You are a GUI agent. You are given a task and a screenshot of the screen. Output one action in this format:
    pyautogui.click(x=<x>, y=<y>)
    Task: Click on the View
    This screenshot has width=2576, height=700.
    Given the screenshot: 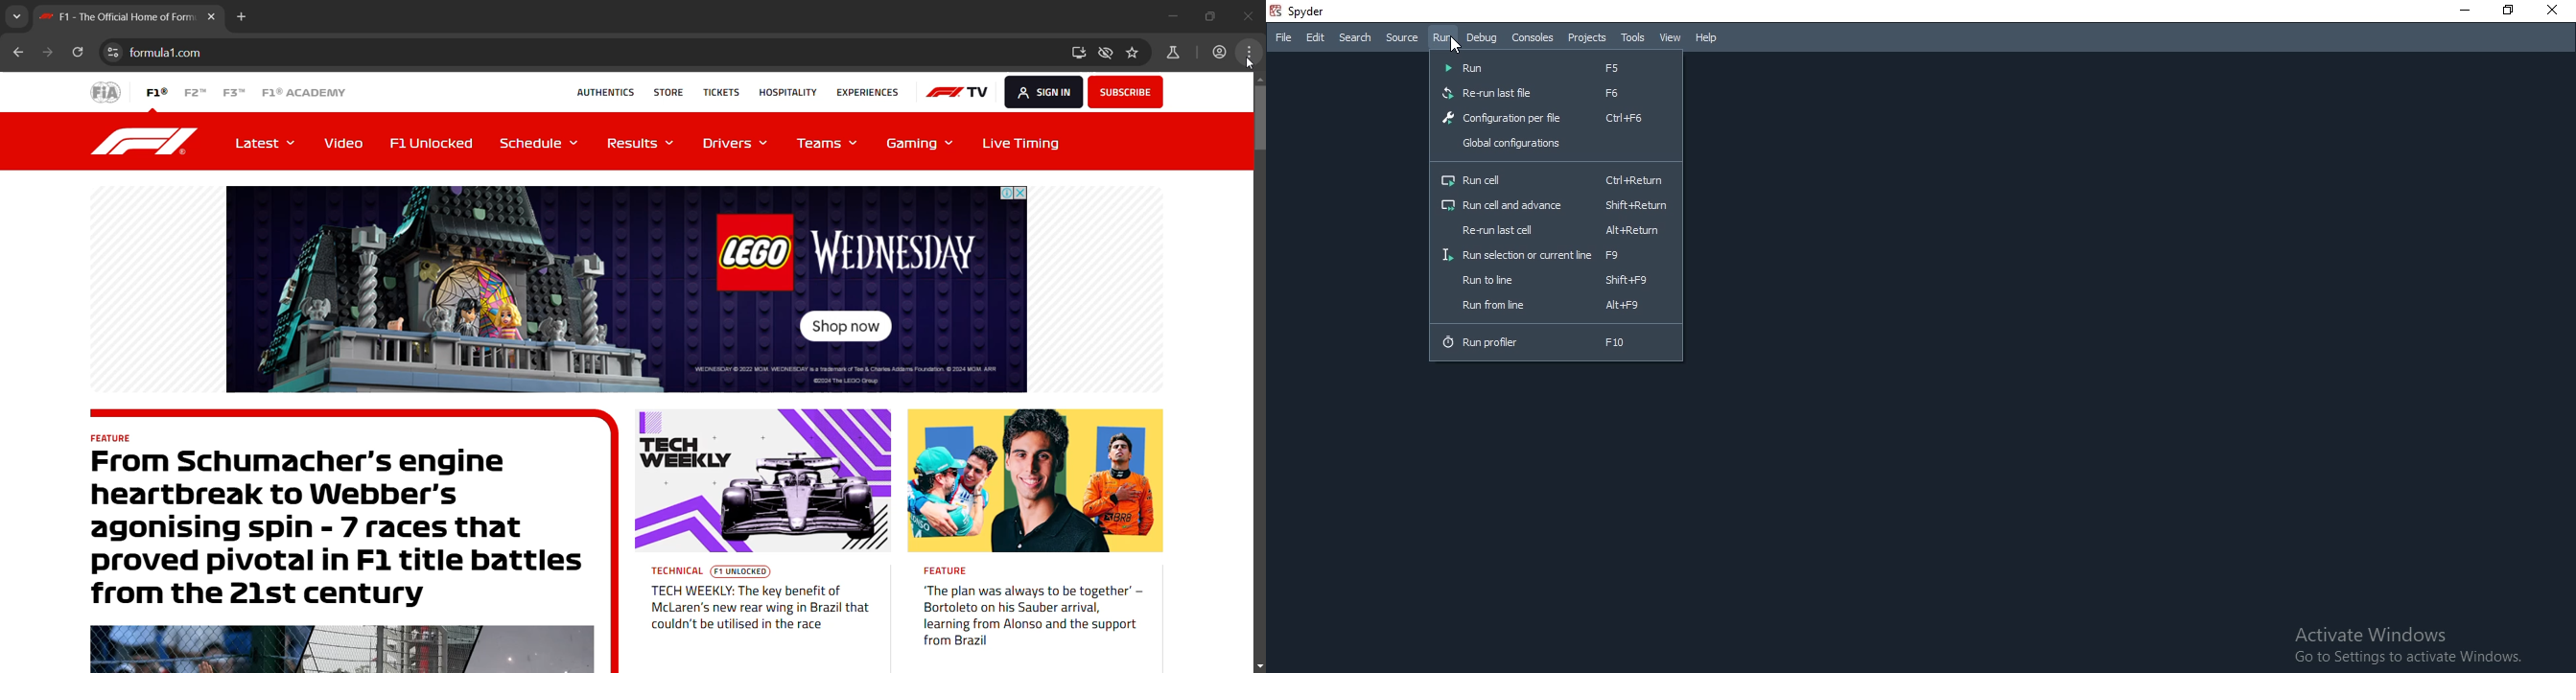 What is the action you would take?
    pyautogui.click(x=1671, y=38)
    